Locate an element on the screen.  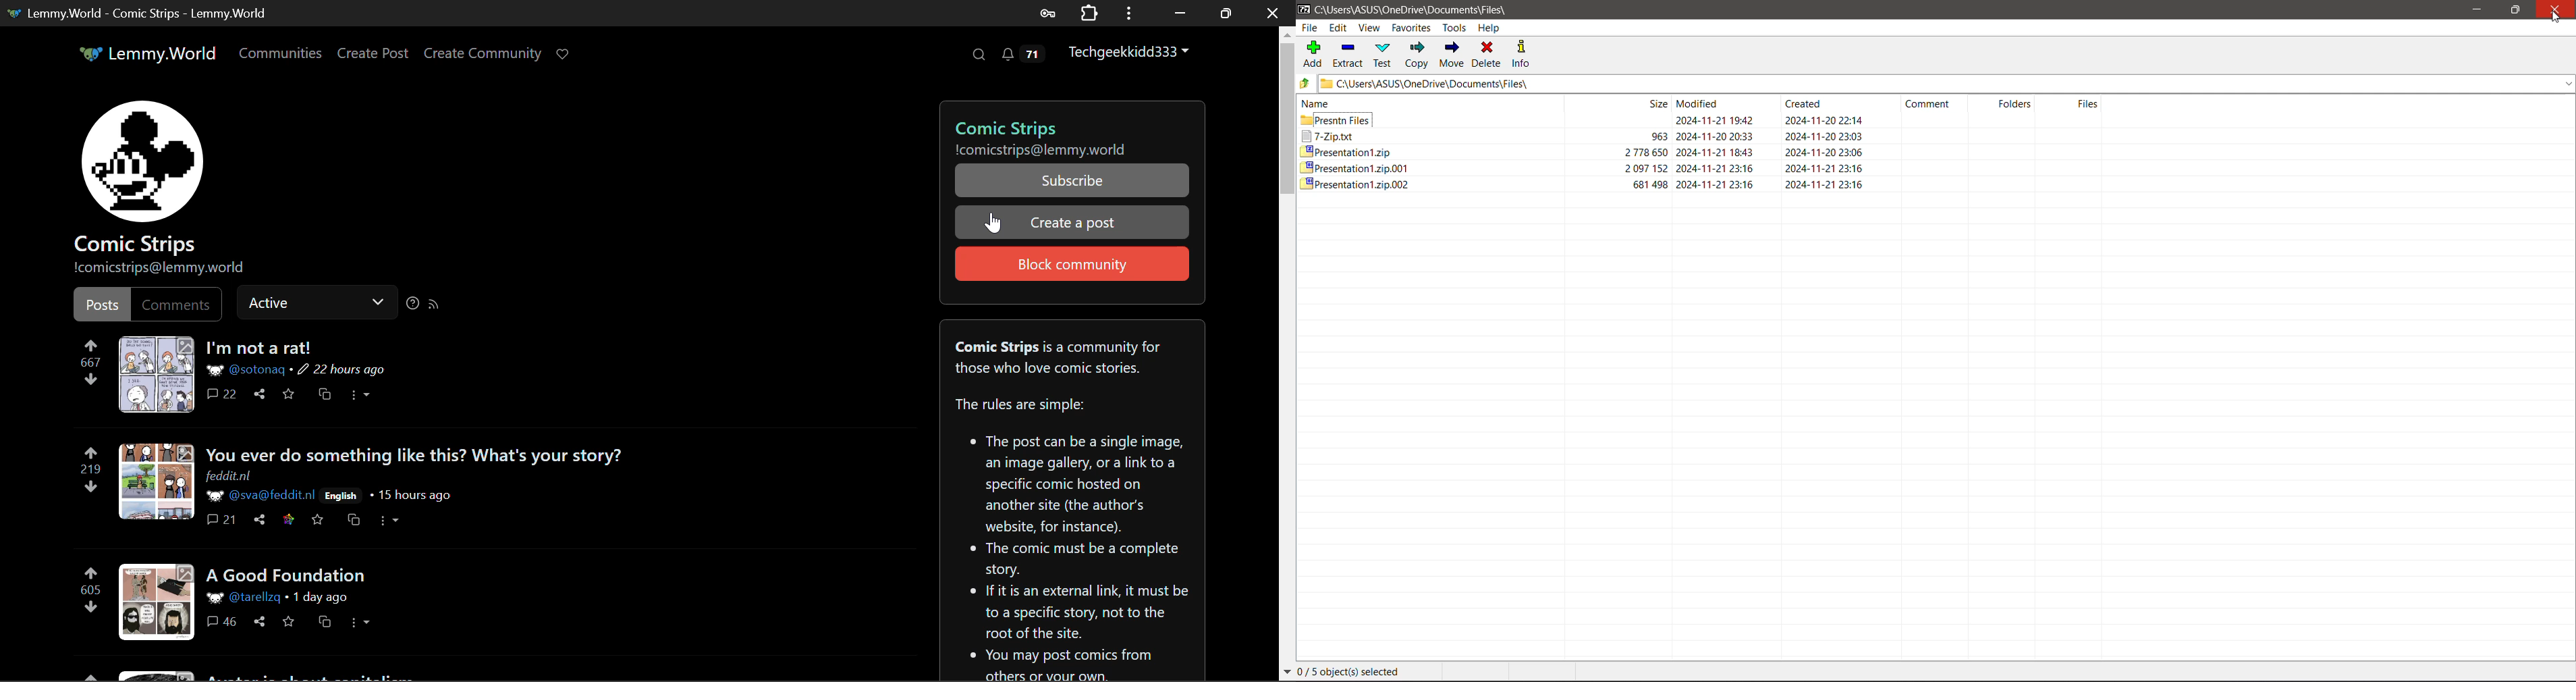
Share is located at coordinates (262, 621).